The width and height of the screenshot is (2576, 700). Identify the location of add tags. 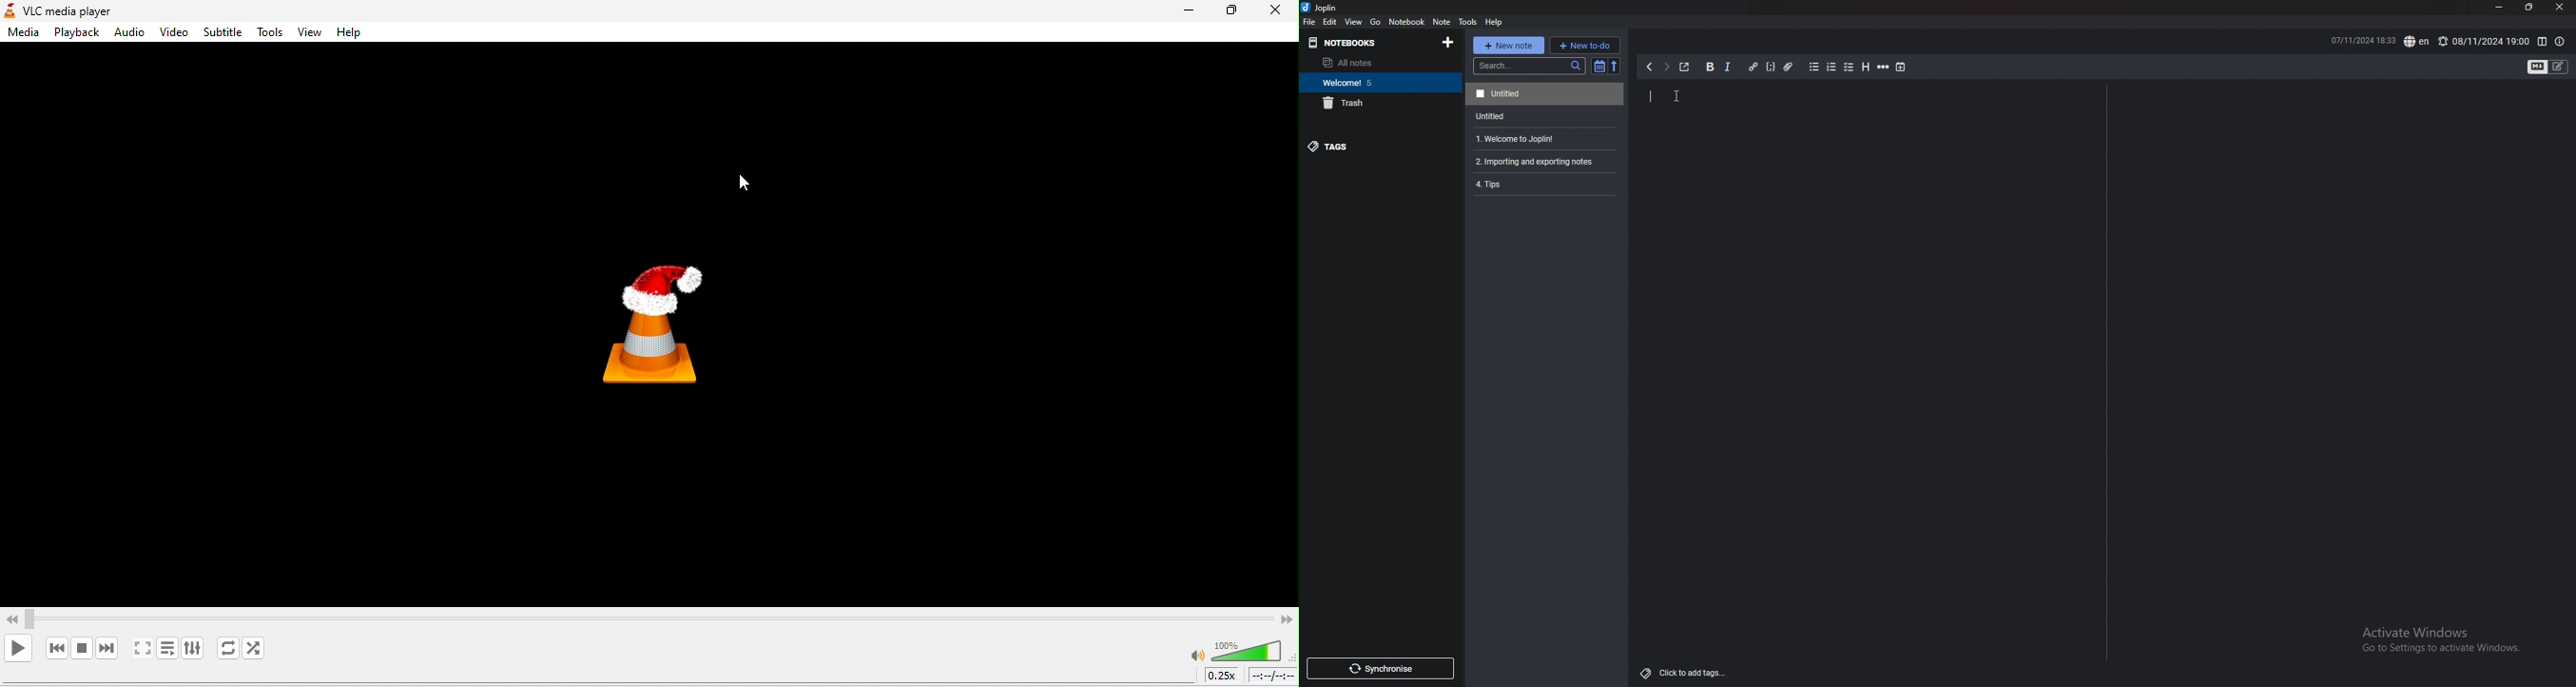
(1684, 674).